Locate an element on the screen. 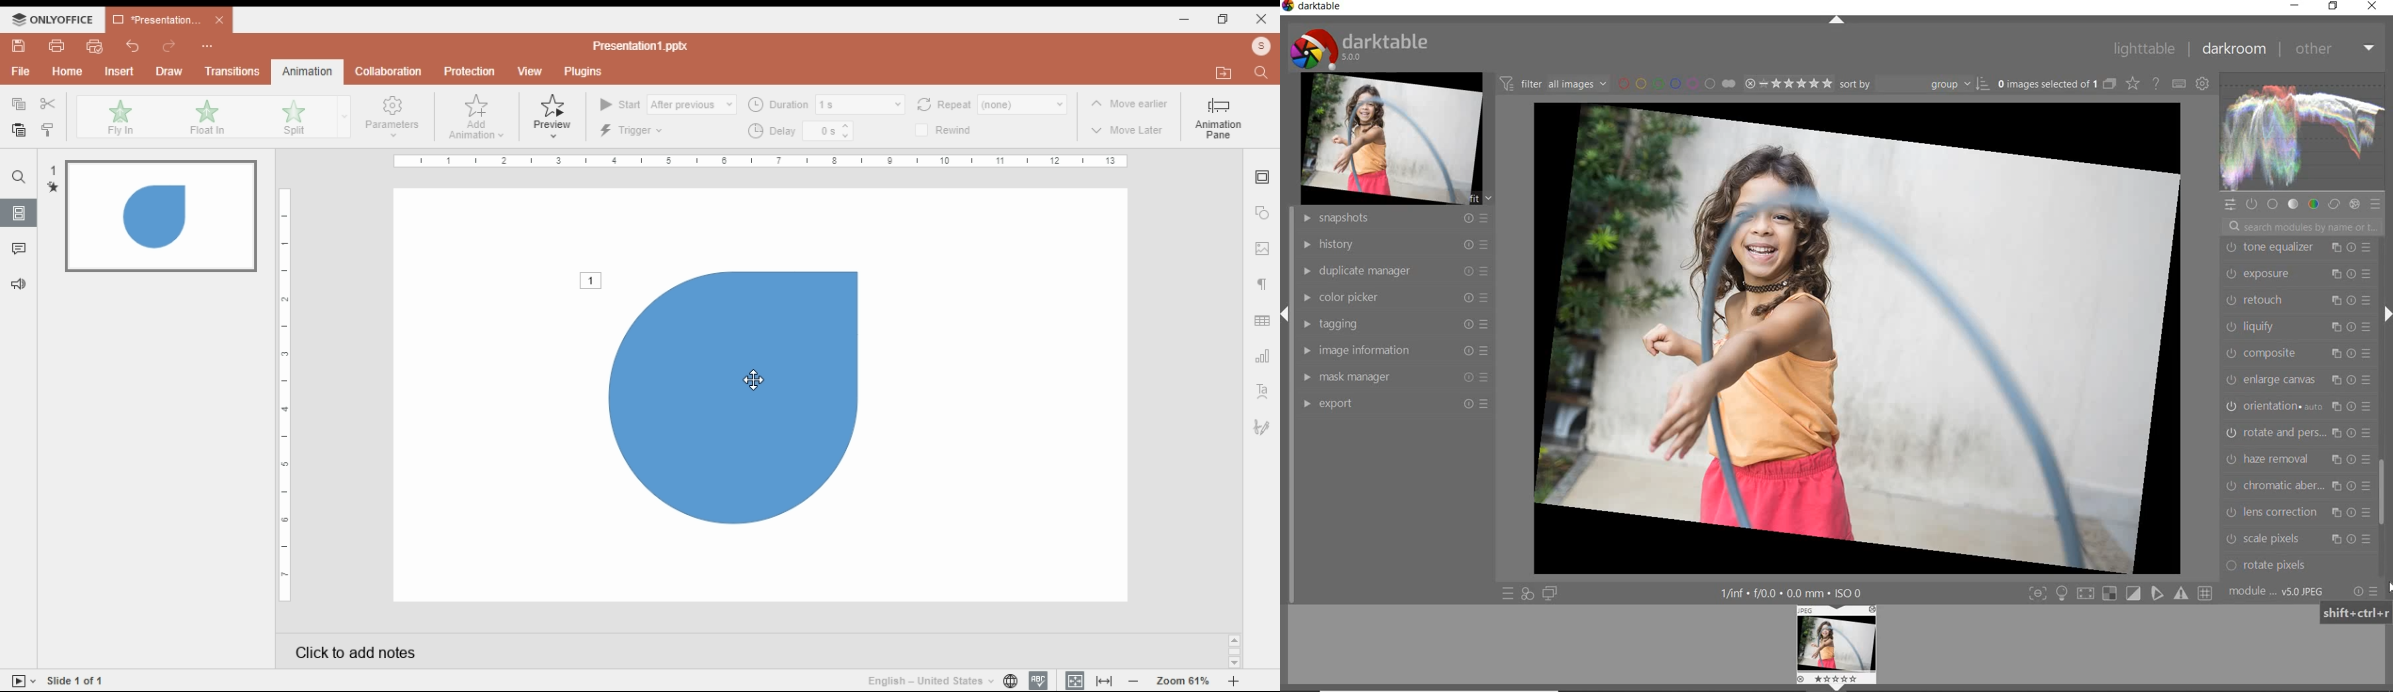  image settings is located at coordinates (1262, 248).